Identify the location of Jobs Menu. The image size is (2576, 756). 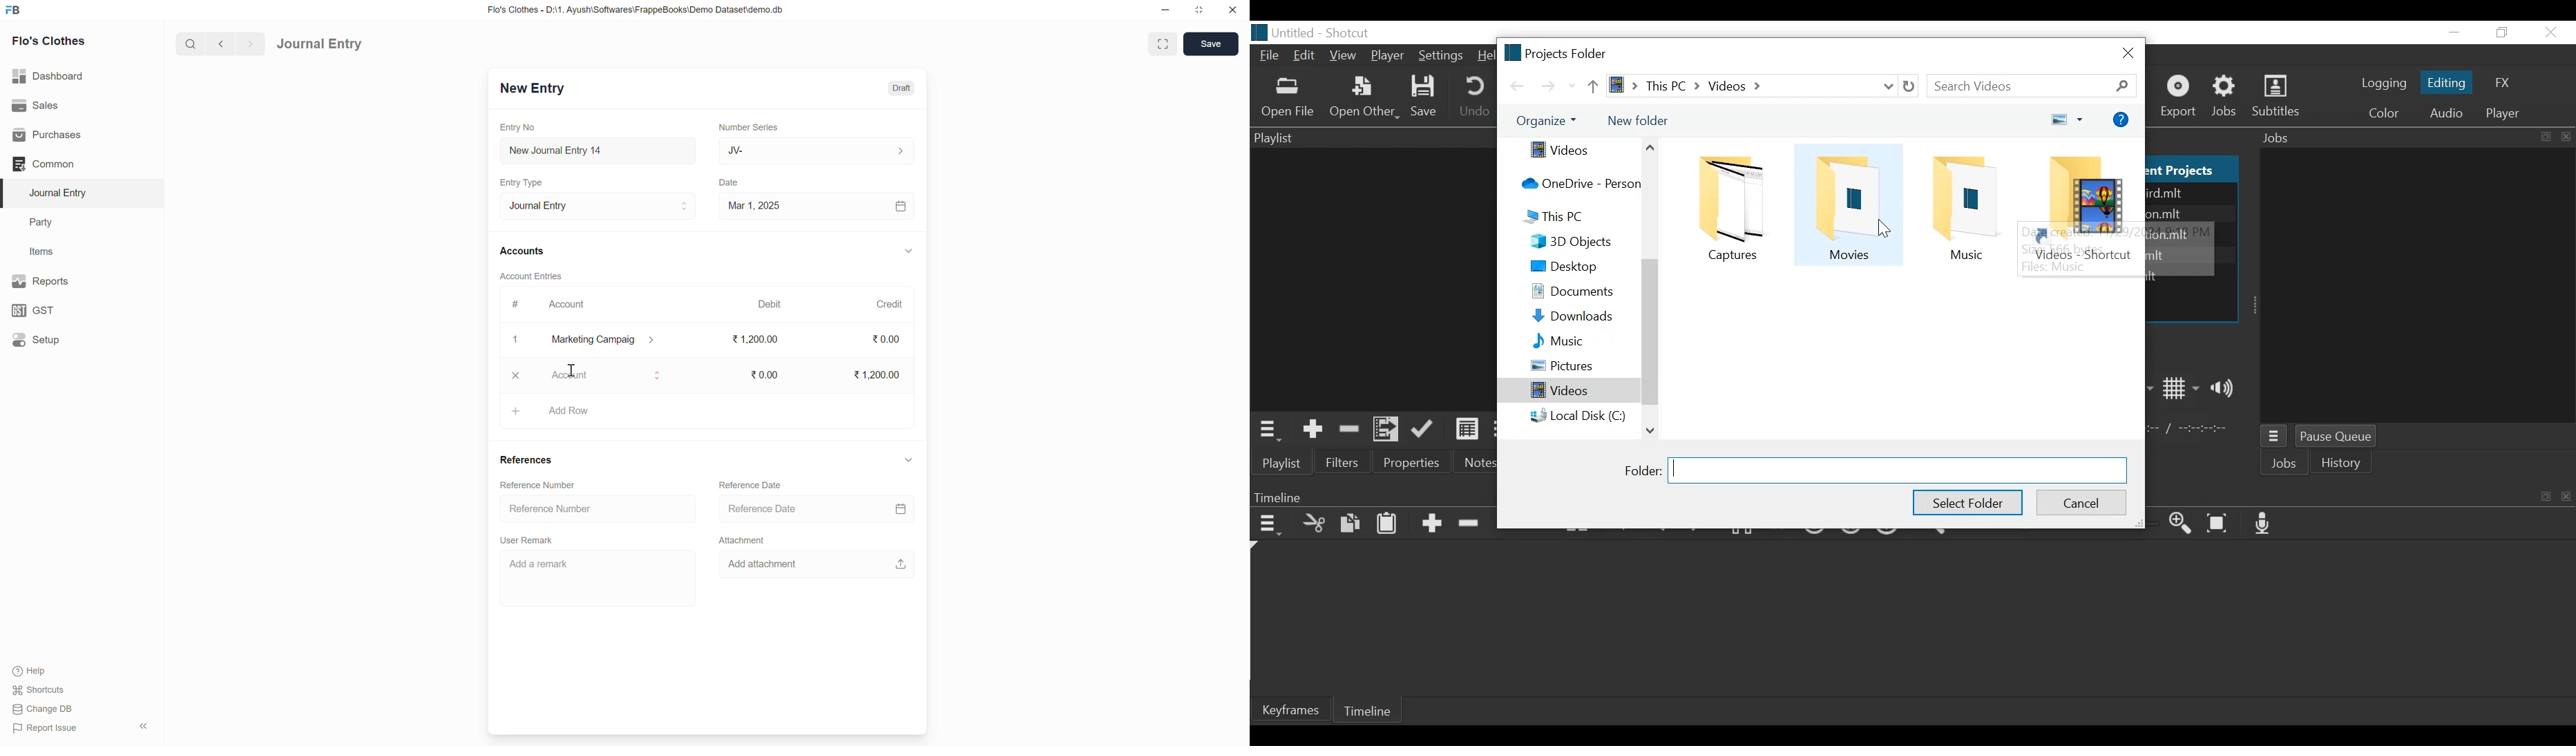
(2276, 438).